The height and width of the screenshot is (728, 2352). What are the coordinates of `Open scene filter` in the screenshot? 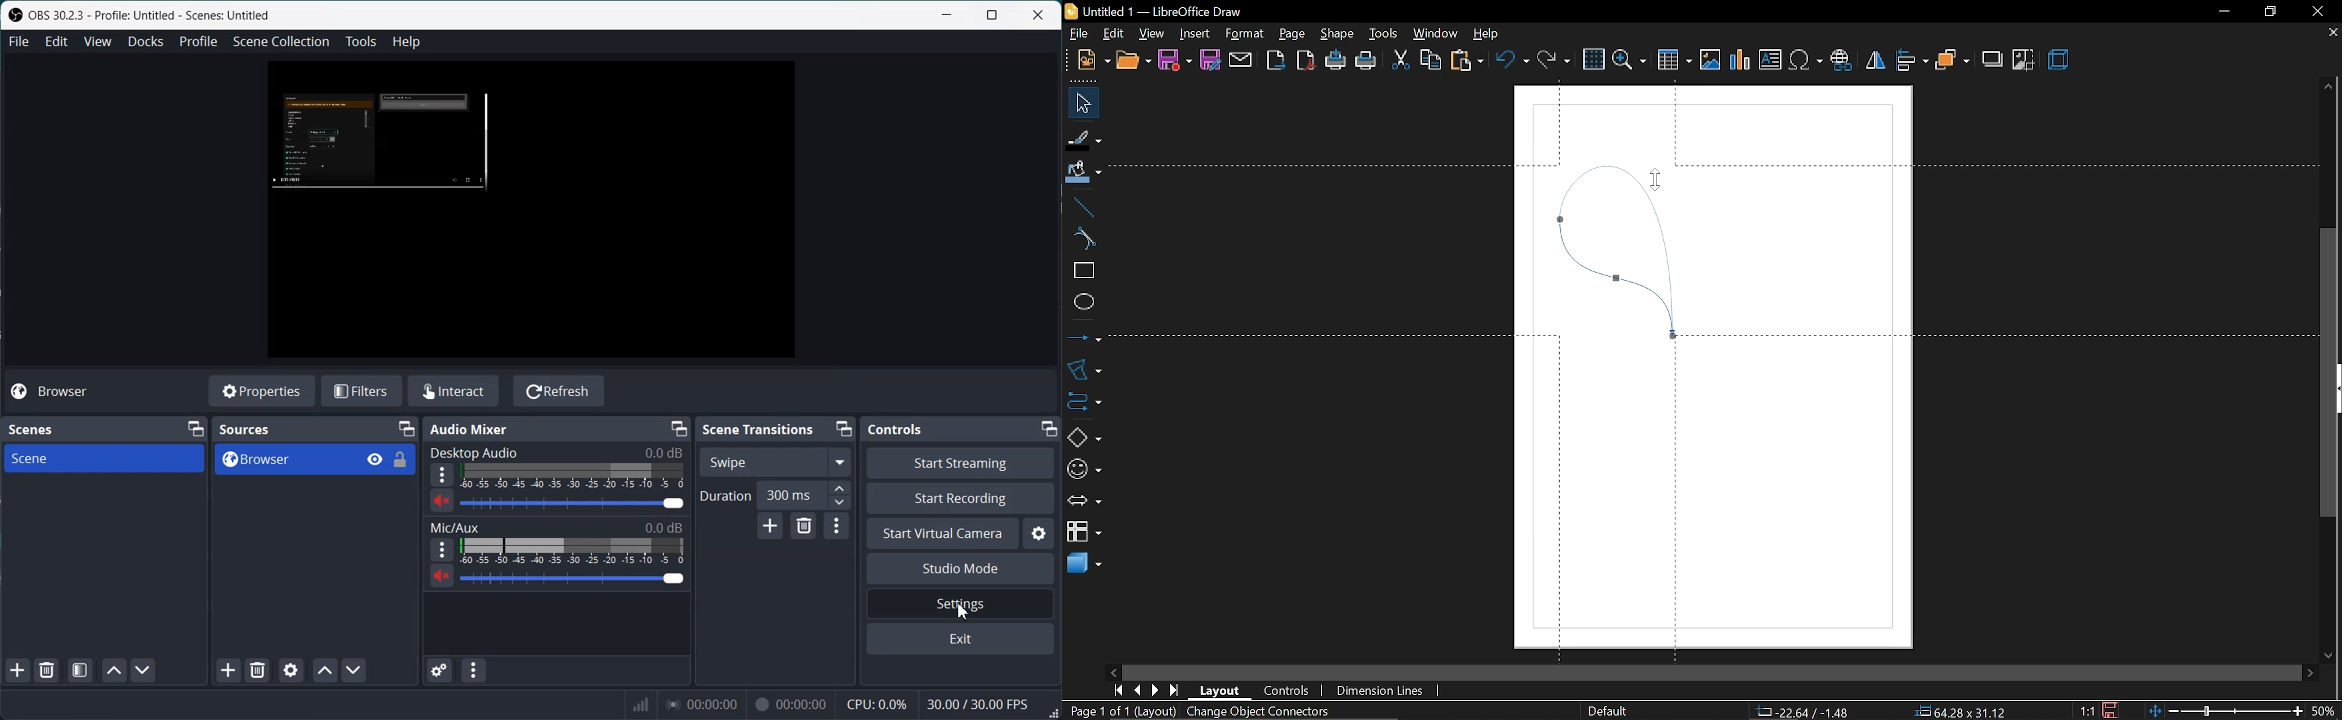 It's located at (80, 671).